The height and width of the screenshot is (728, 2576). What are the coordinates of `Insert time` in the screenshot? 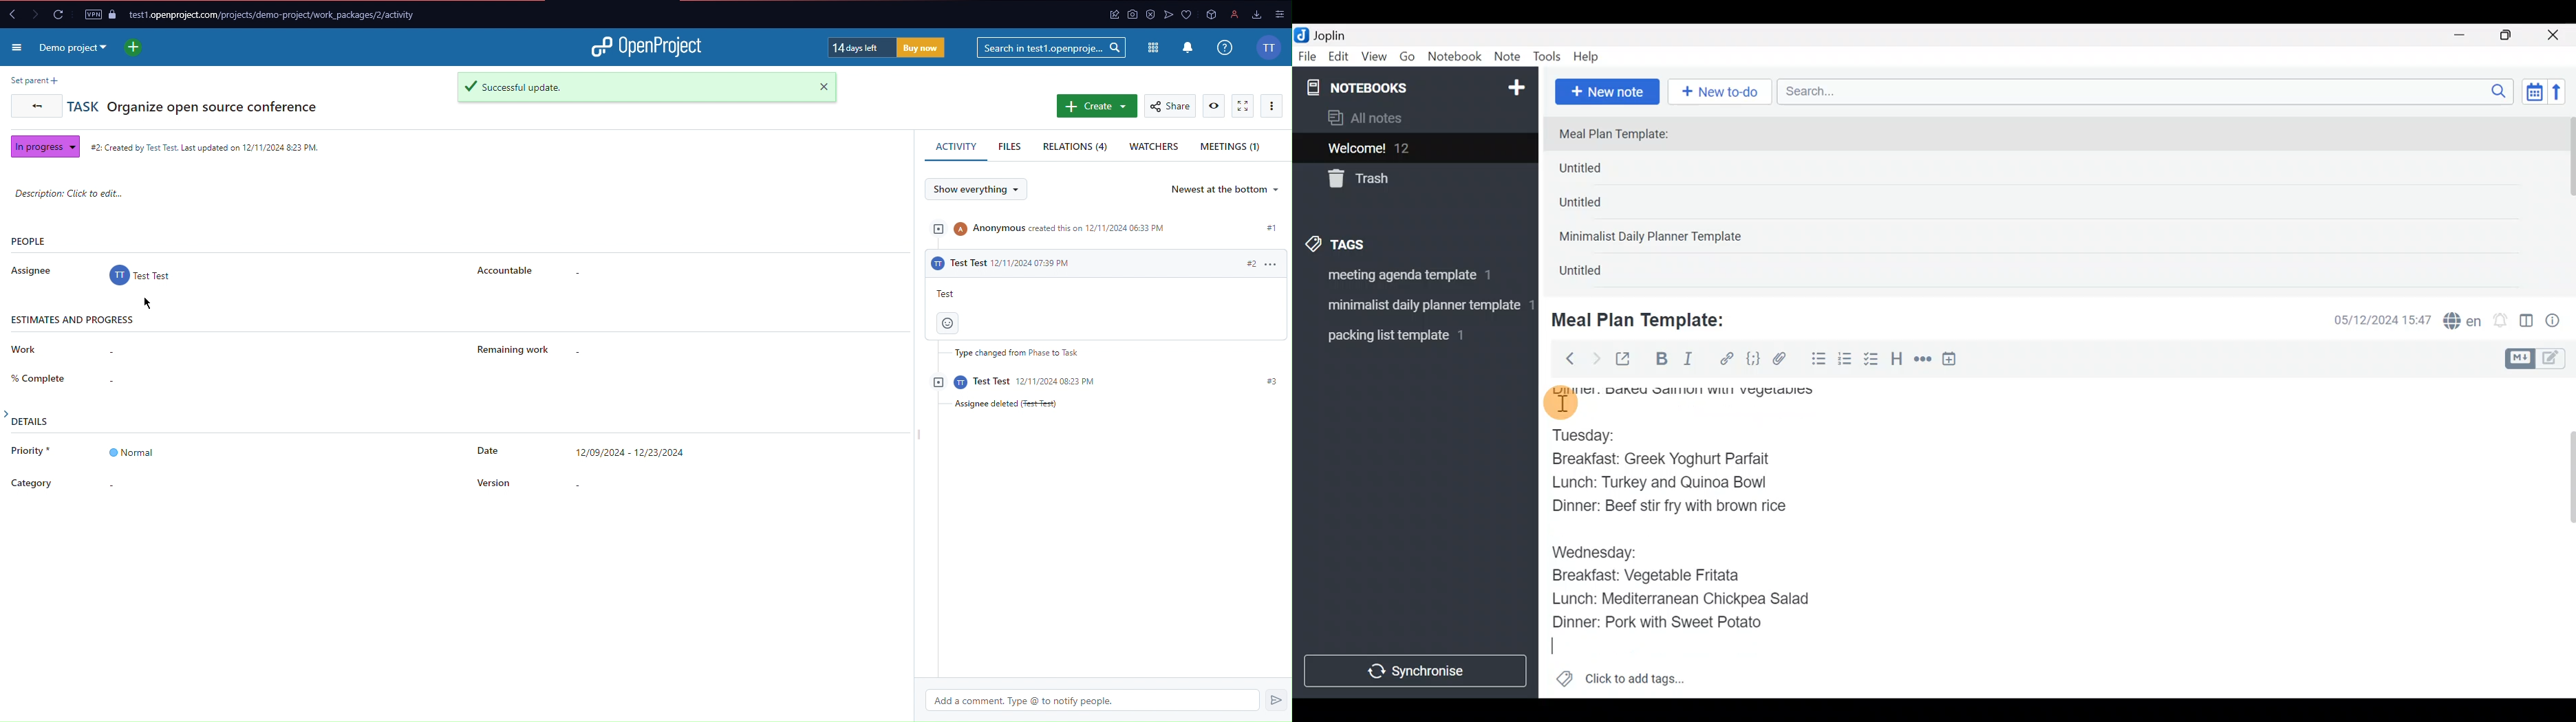 It's located at (1956, 361).